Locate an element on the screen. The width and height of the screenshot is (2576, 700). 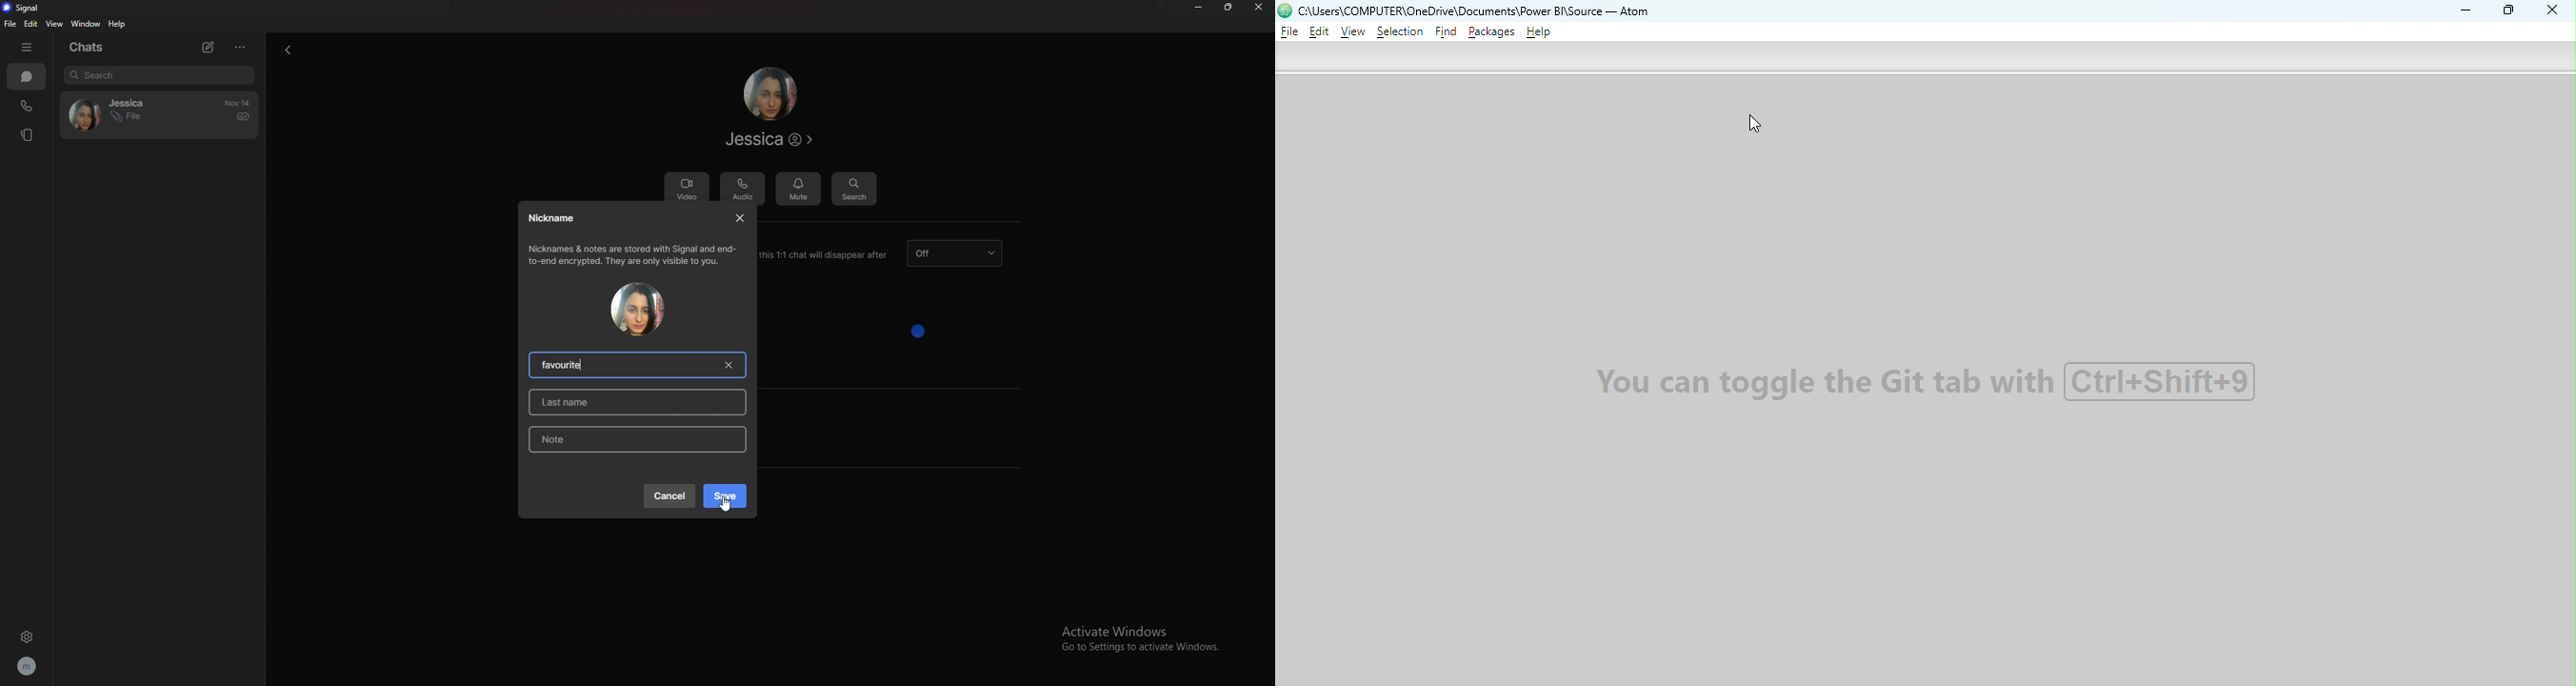
help is located at coordinates (116, 25).